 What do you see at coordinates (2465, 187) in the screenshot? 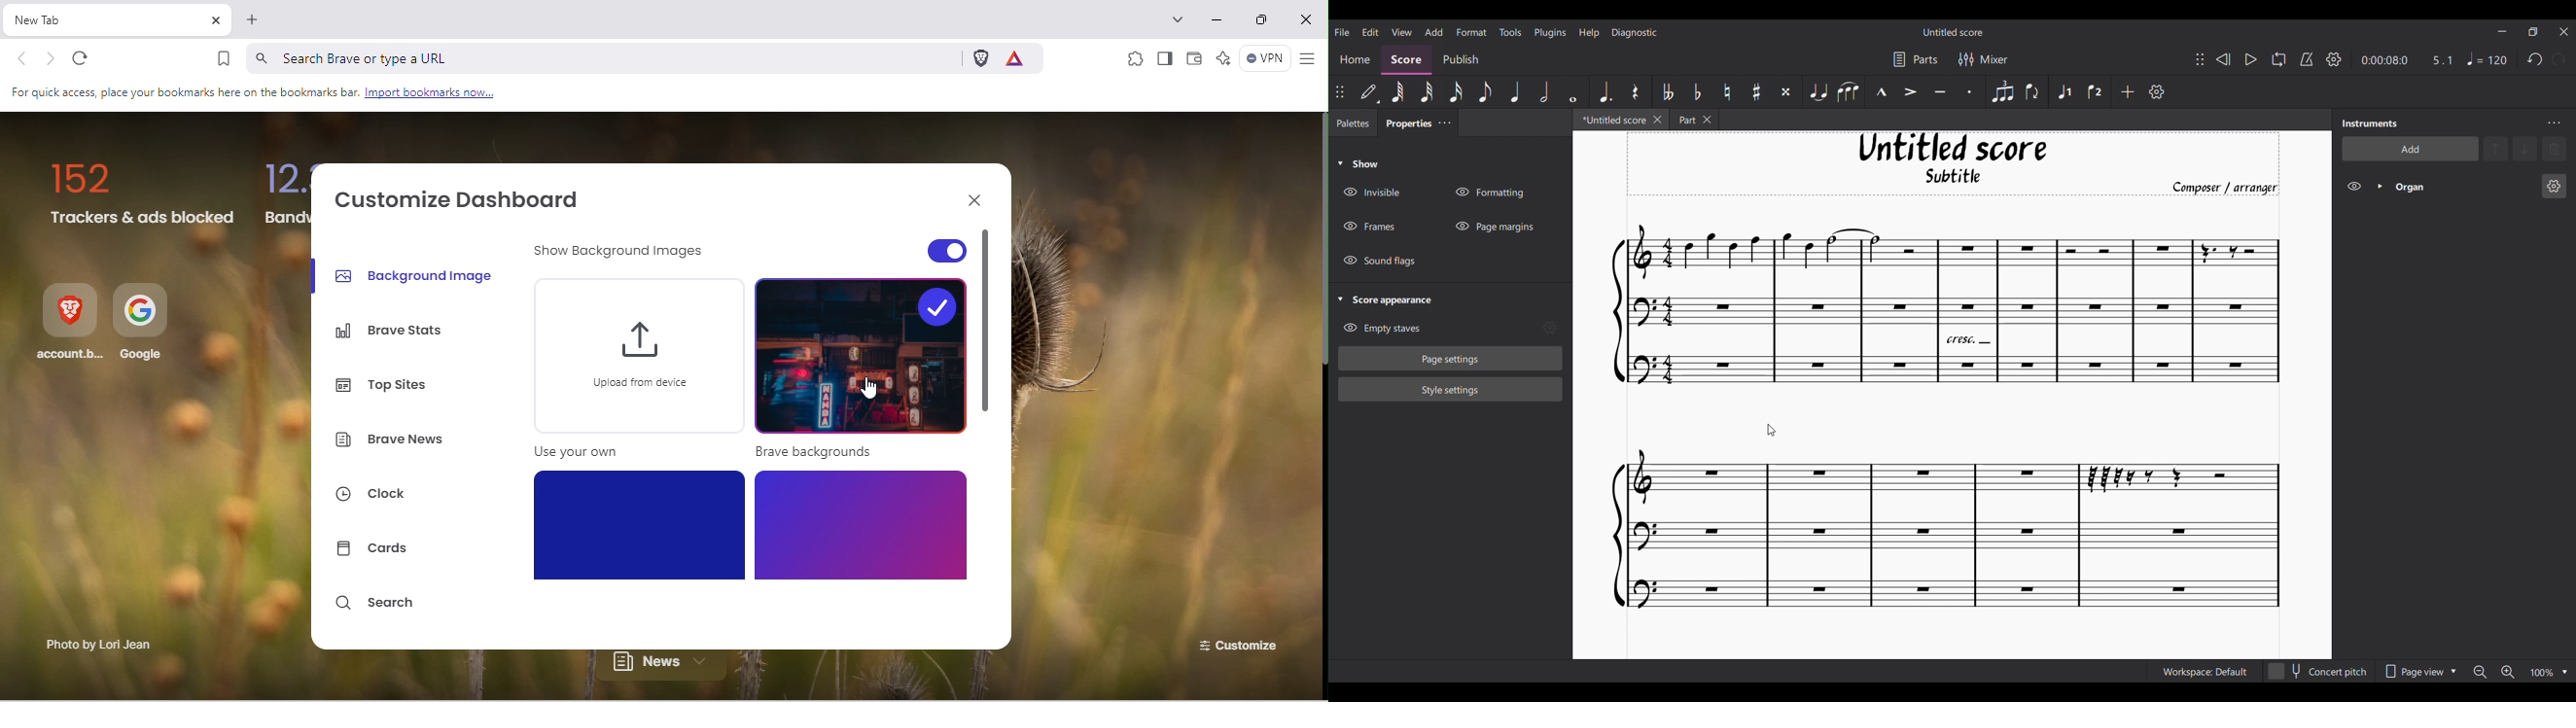
I see `Organ` at bounding box center [2465, 187].